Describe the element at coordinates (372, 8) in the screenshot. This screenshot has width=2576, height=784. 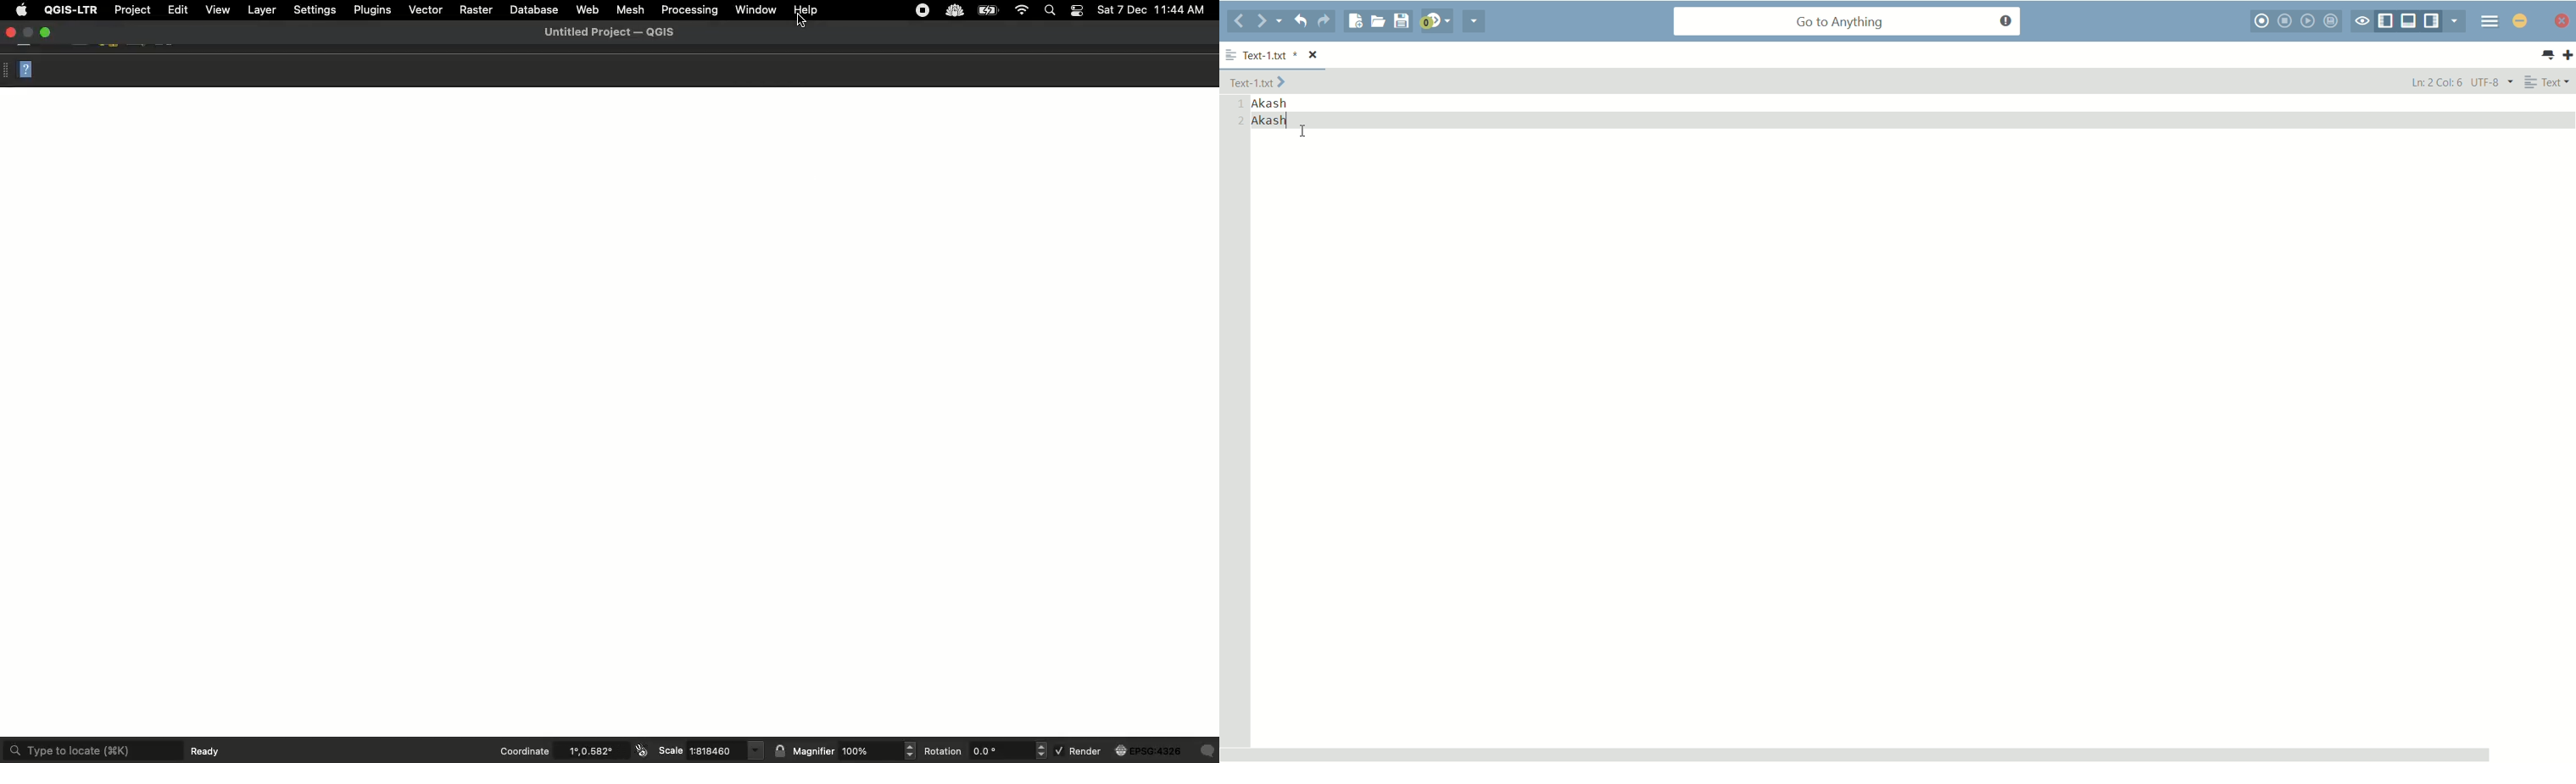
I see `Plugins` at that location.